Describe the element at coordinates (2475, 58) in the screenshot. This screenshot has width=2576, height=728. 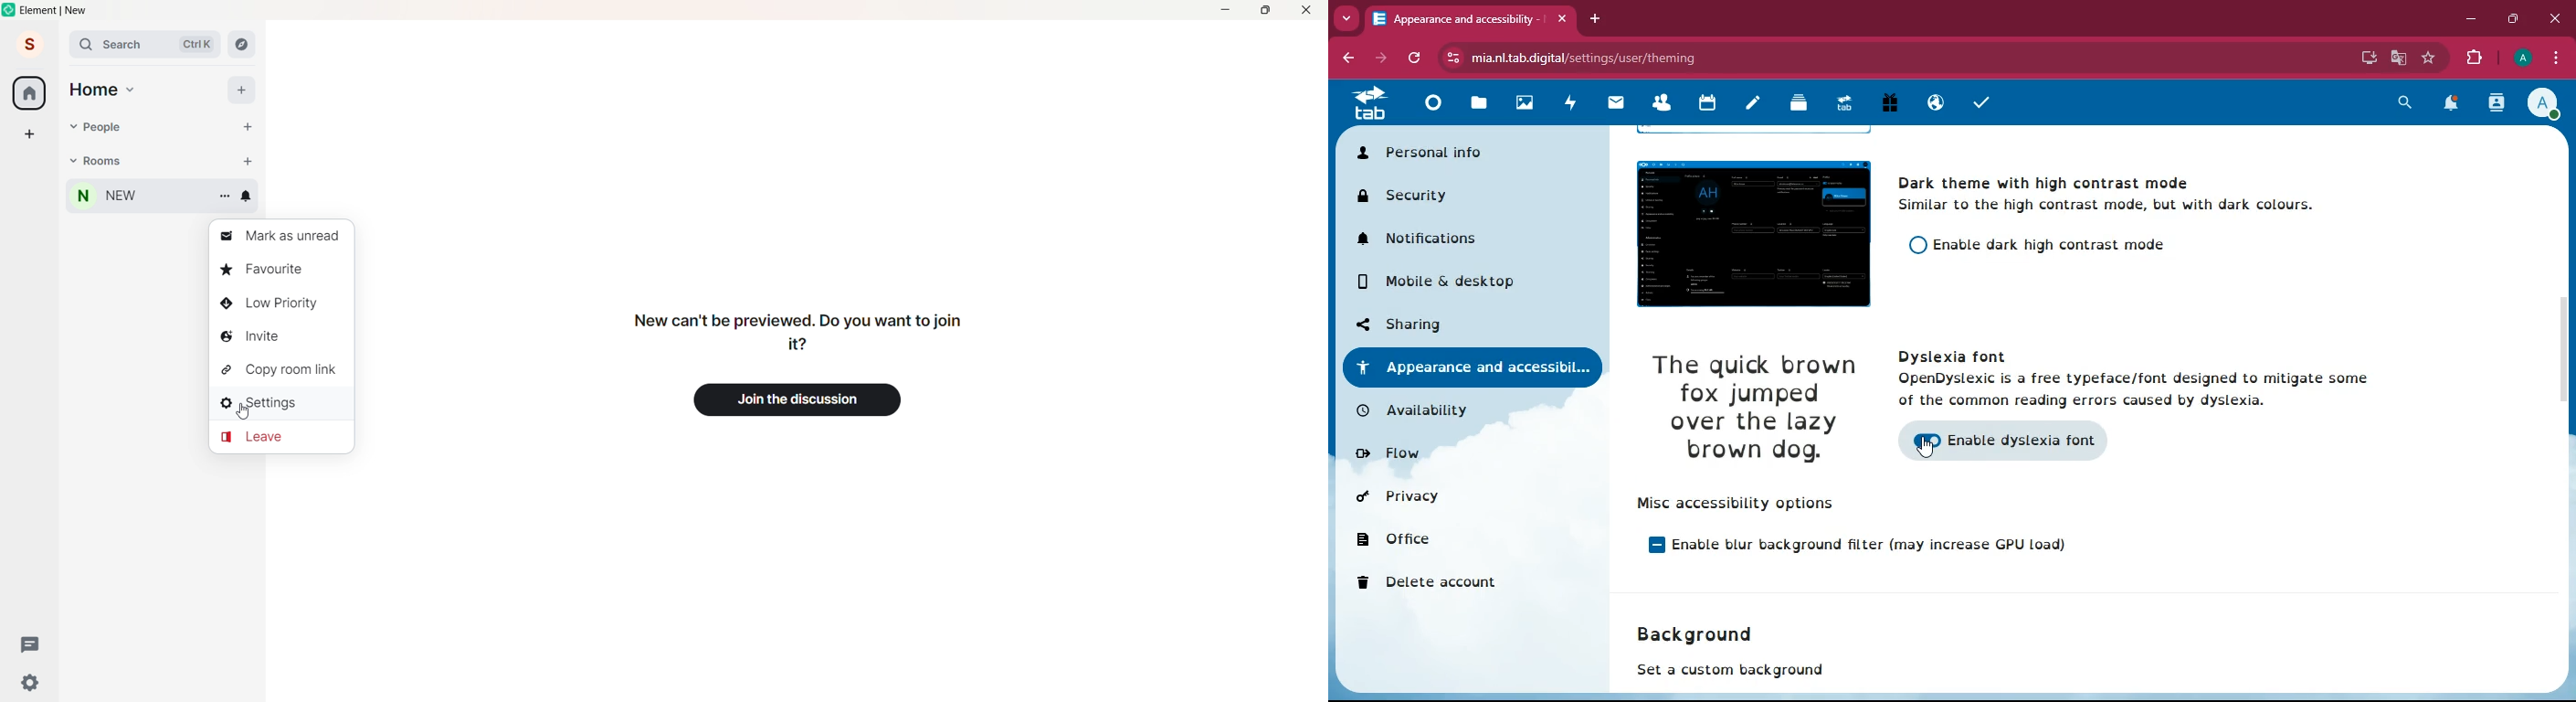
I see `extensions` at that location.